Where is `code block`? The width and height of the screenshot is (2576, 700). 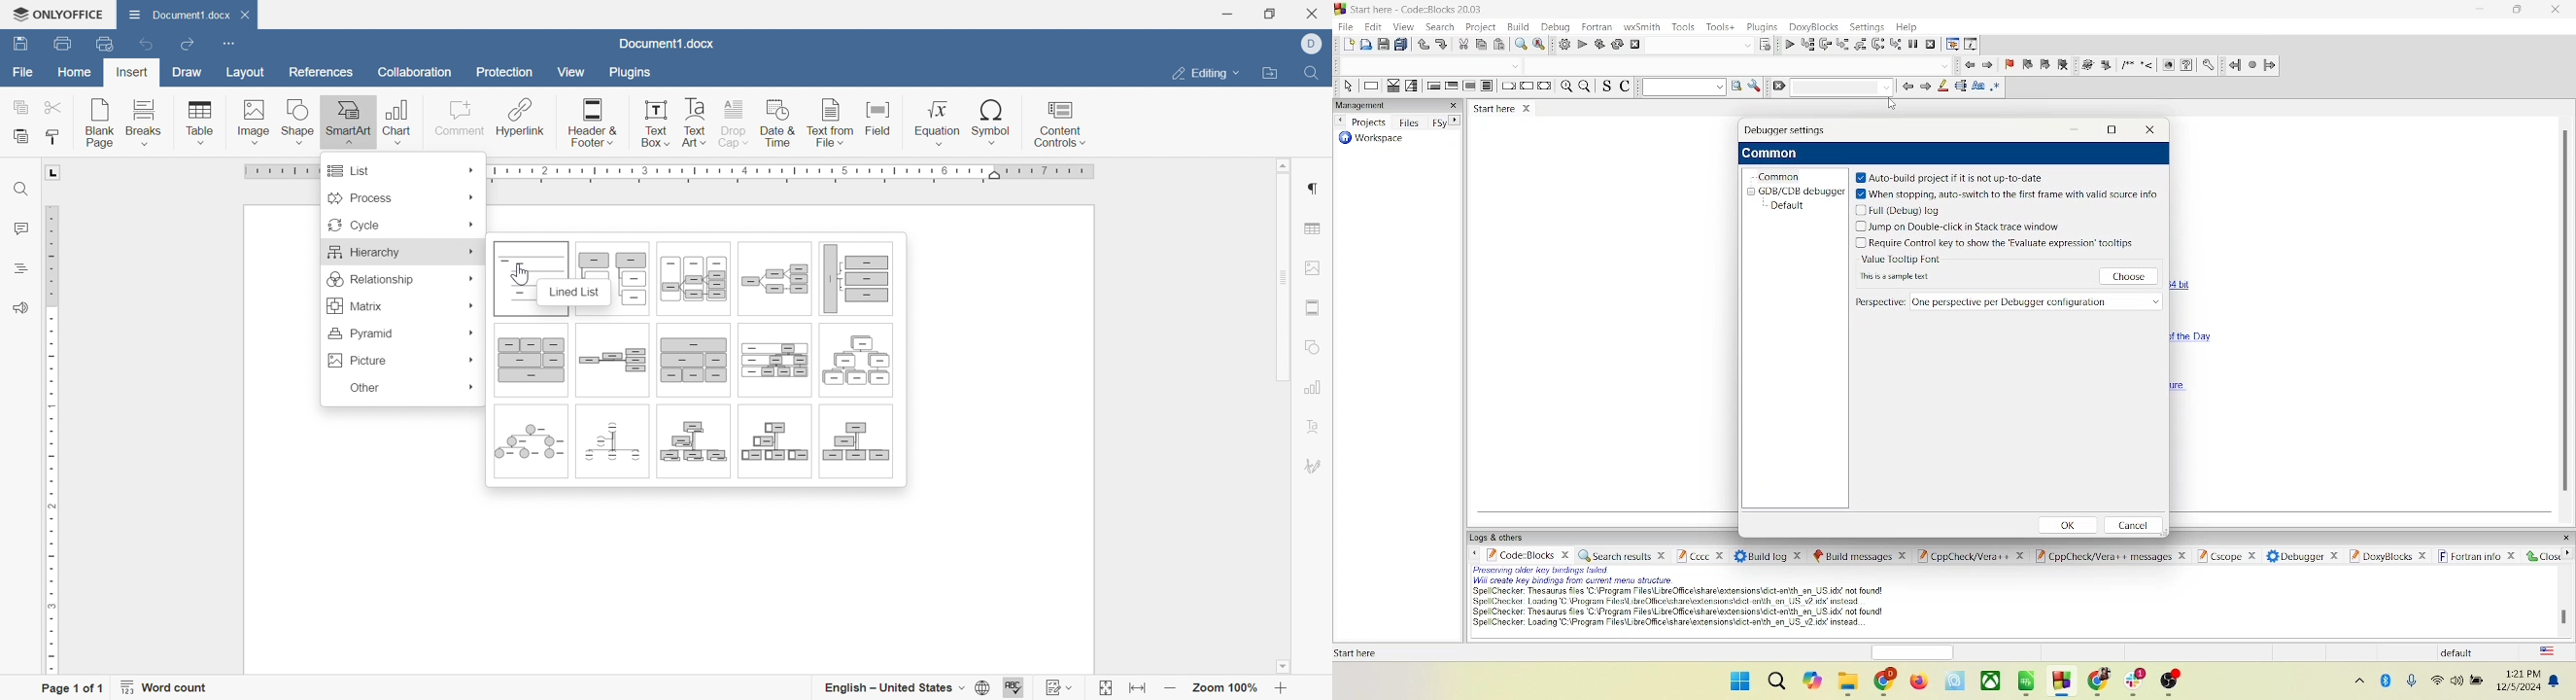 code block is located at coordinates (1527, 556).